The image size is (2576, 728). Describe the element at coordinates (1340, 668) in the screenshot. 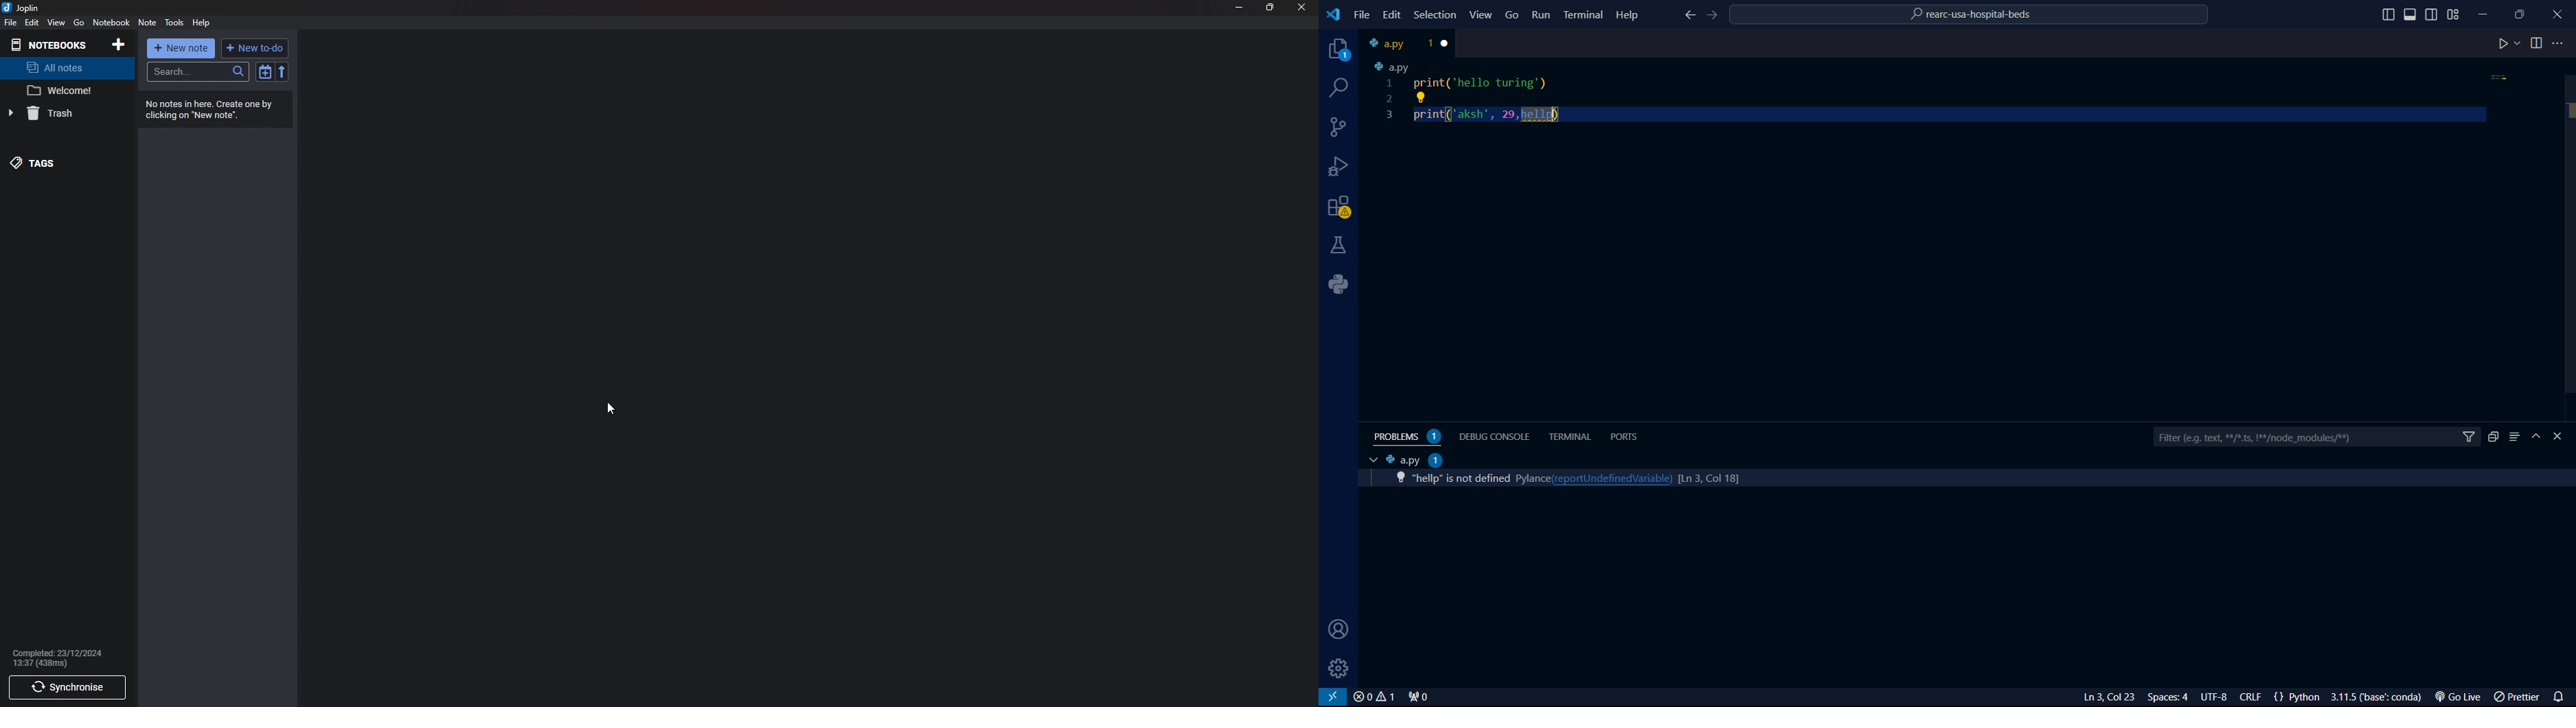

I see `settings` at that location.